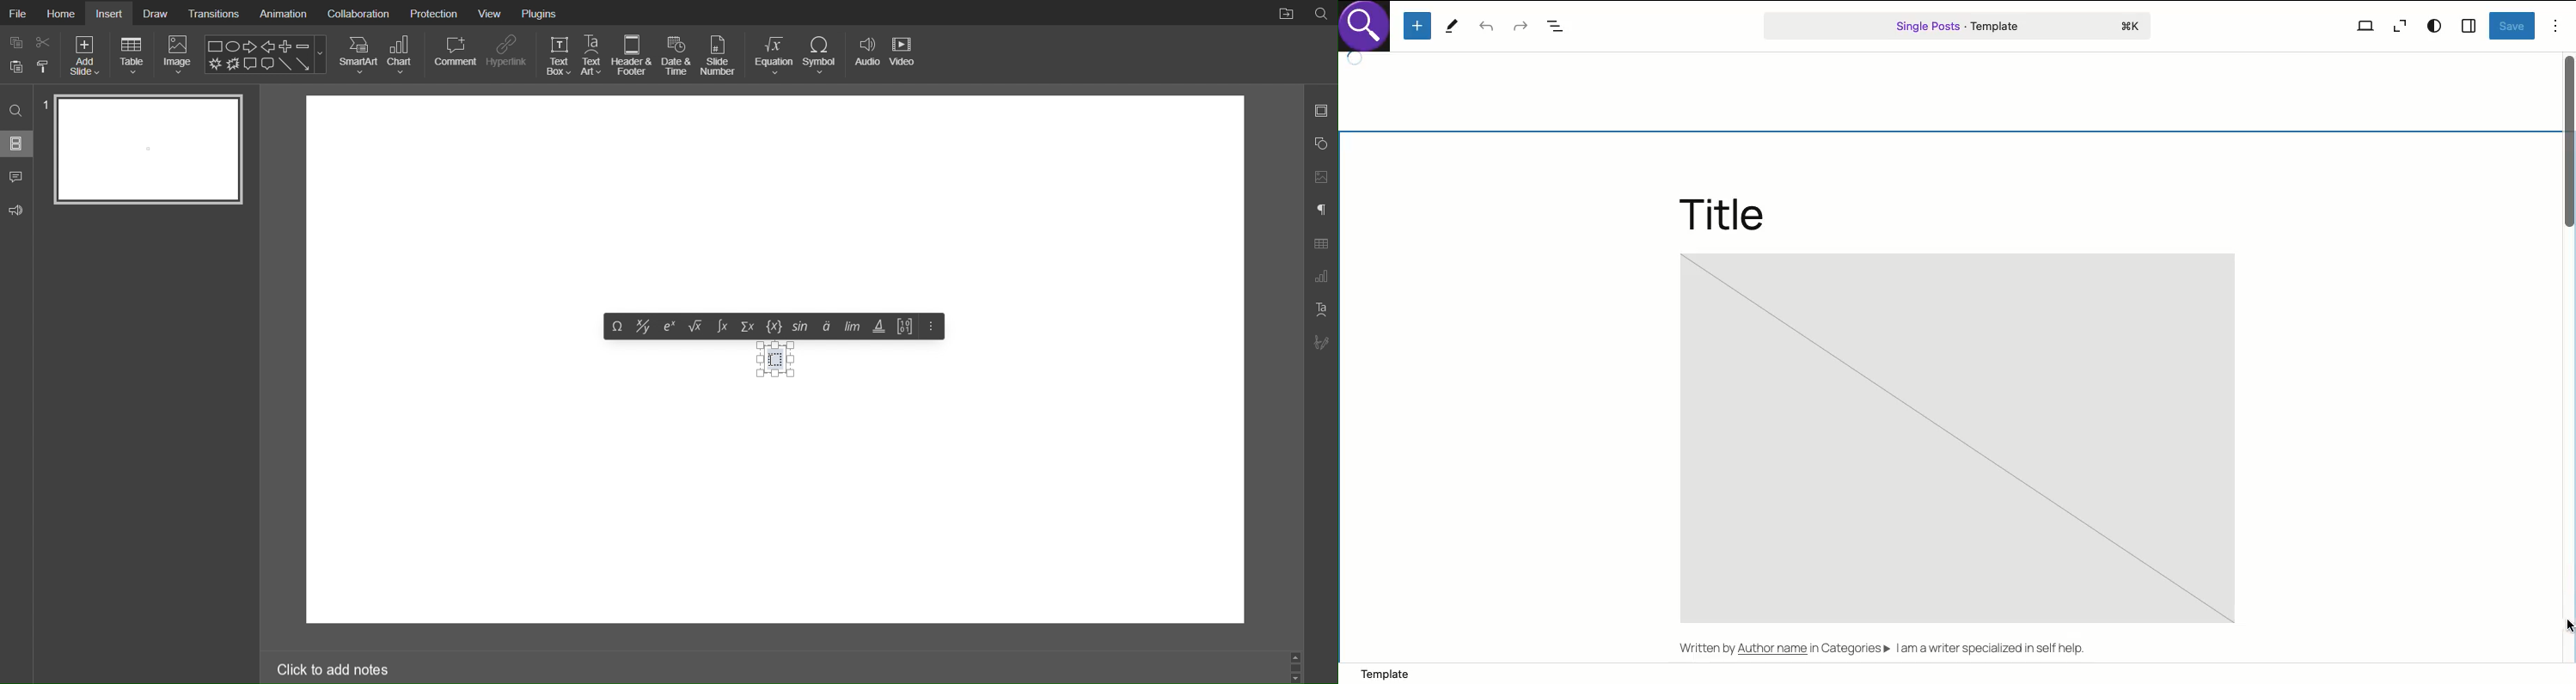 This screenshot has height=700, width=2576. What do you see at coordinates (360, 54) in the screenshot?
I see `SmartArt` at bounding box center [360, 54].